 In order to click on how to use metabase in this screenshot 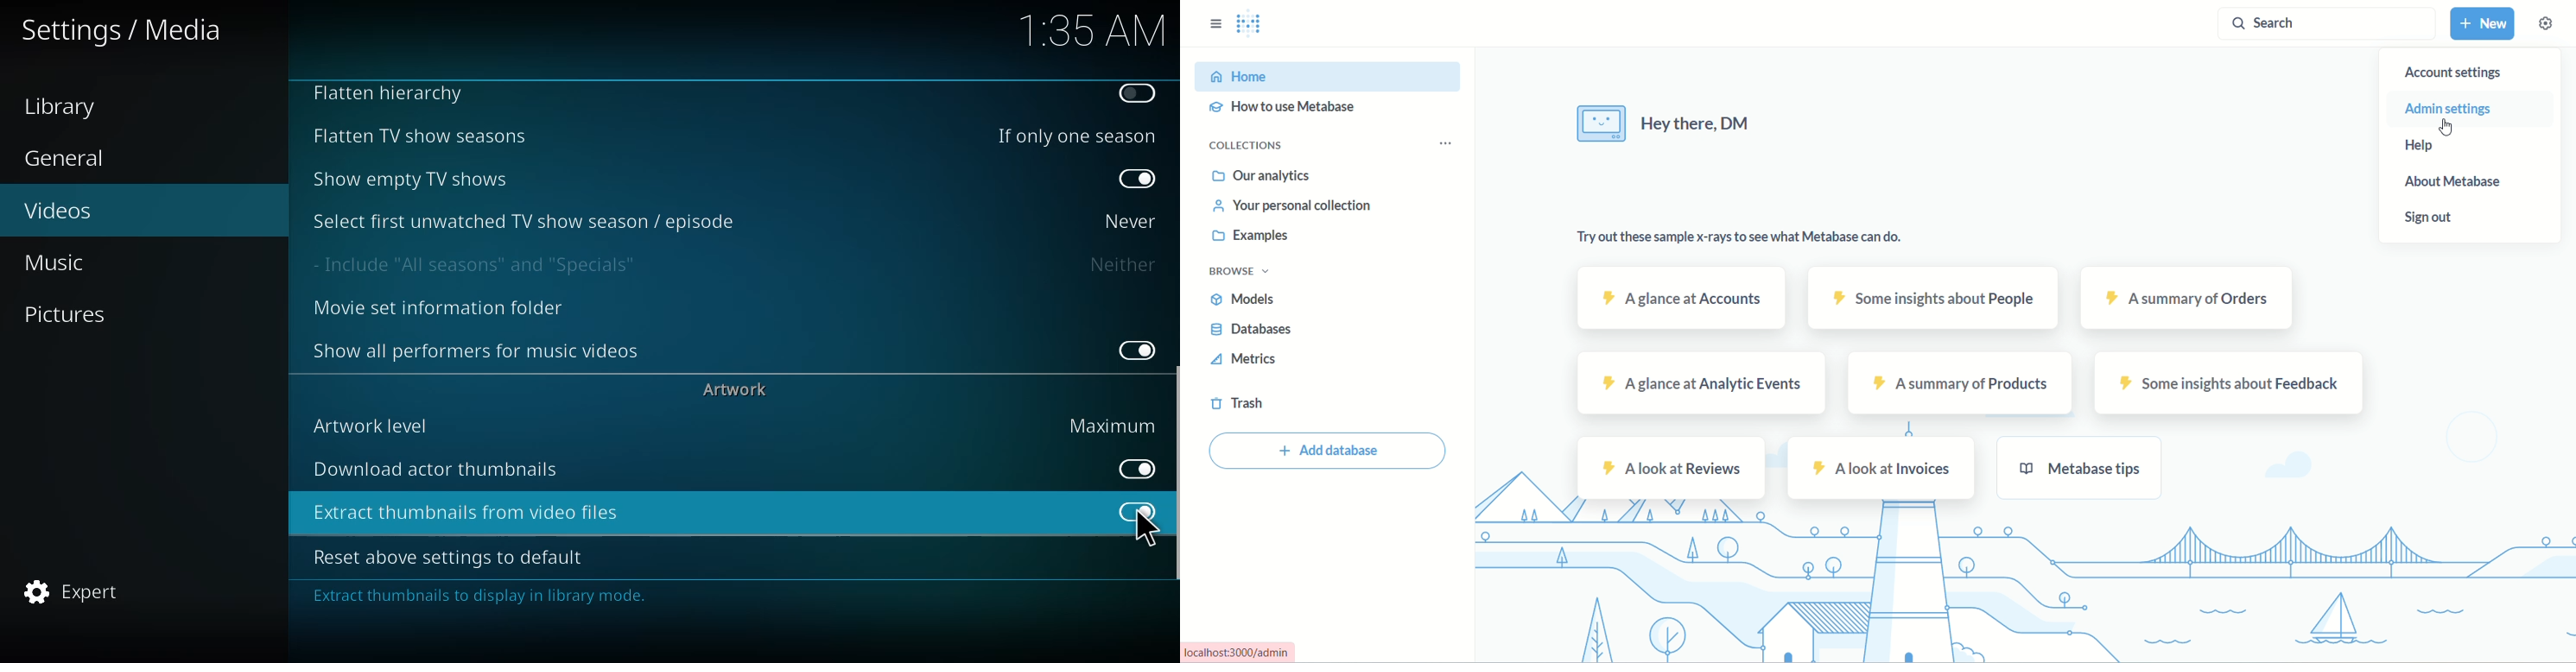, I will do `click(1283, 108)`.